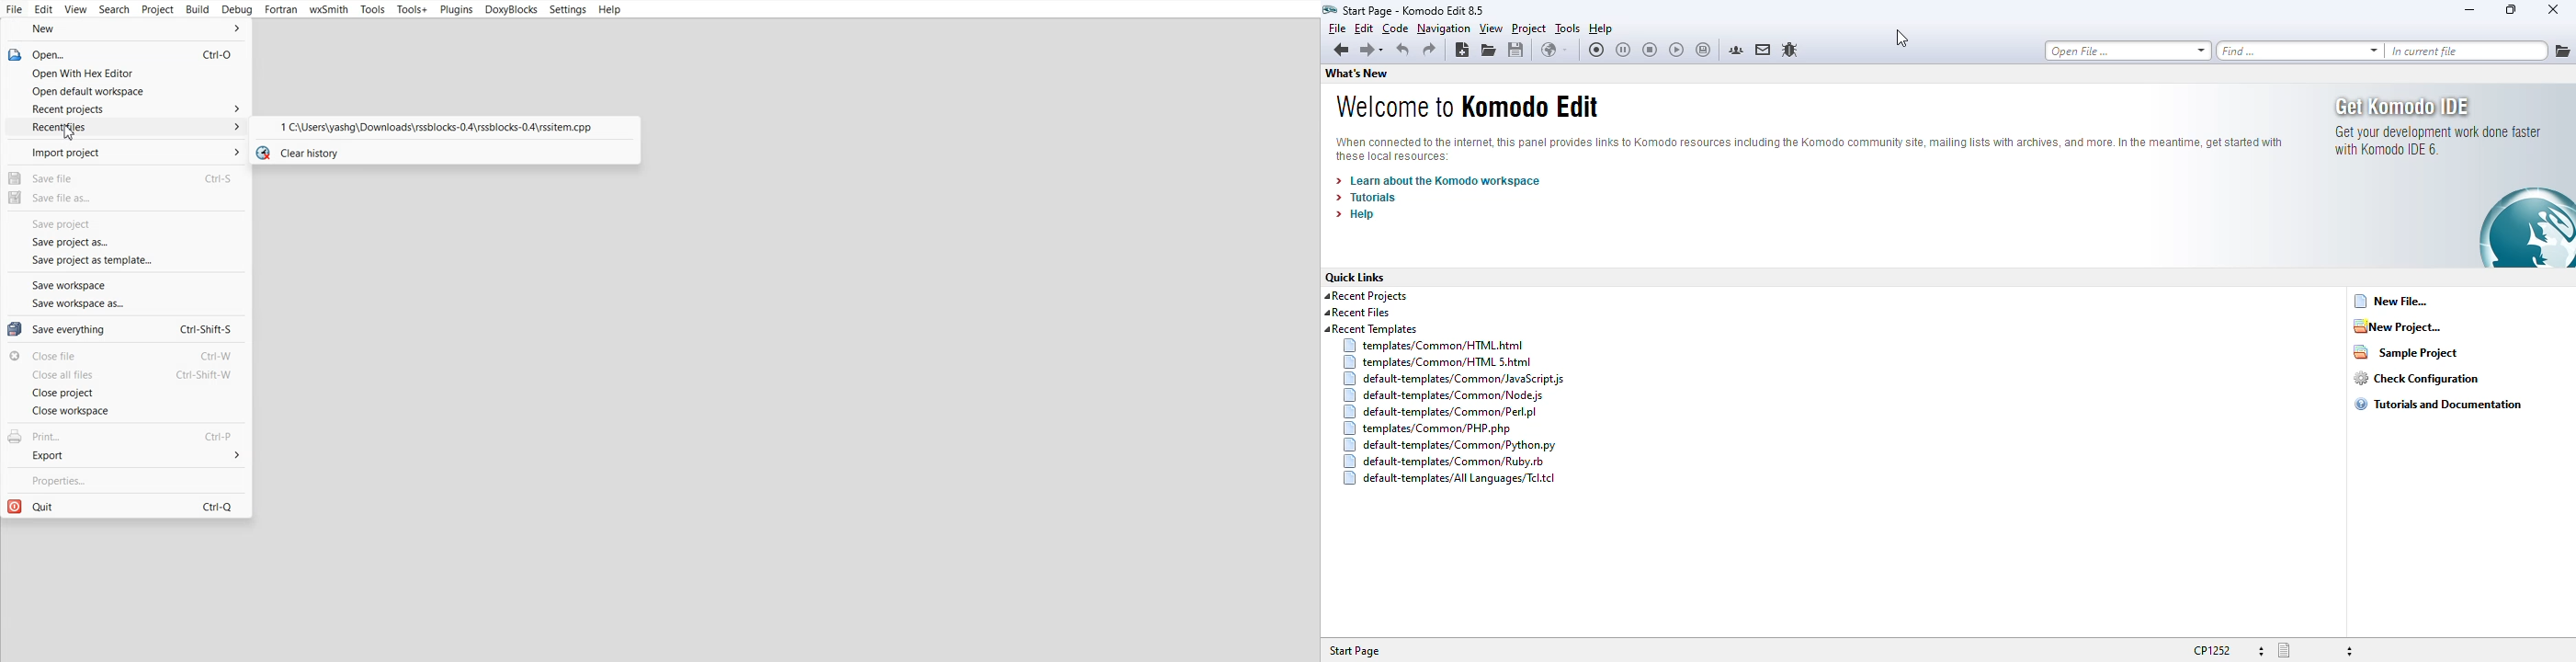 This screenshot has width=2576, height=672. What do you see at coordinates (1808, 150) in the screenshot?
I see `when connected to the internet, this panel provides links to komodo resources including the komodo community site, mailing lists with archives, and more. in the meantime, get started with these local resources:` at bounding box center [1808, 150].